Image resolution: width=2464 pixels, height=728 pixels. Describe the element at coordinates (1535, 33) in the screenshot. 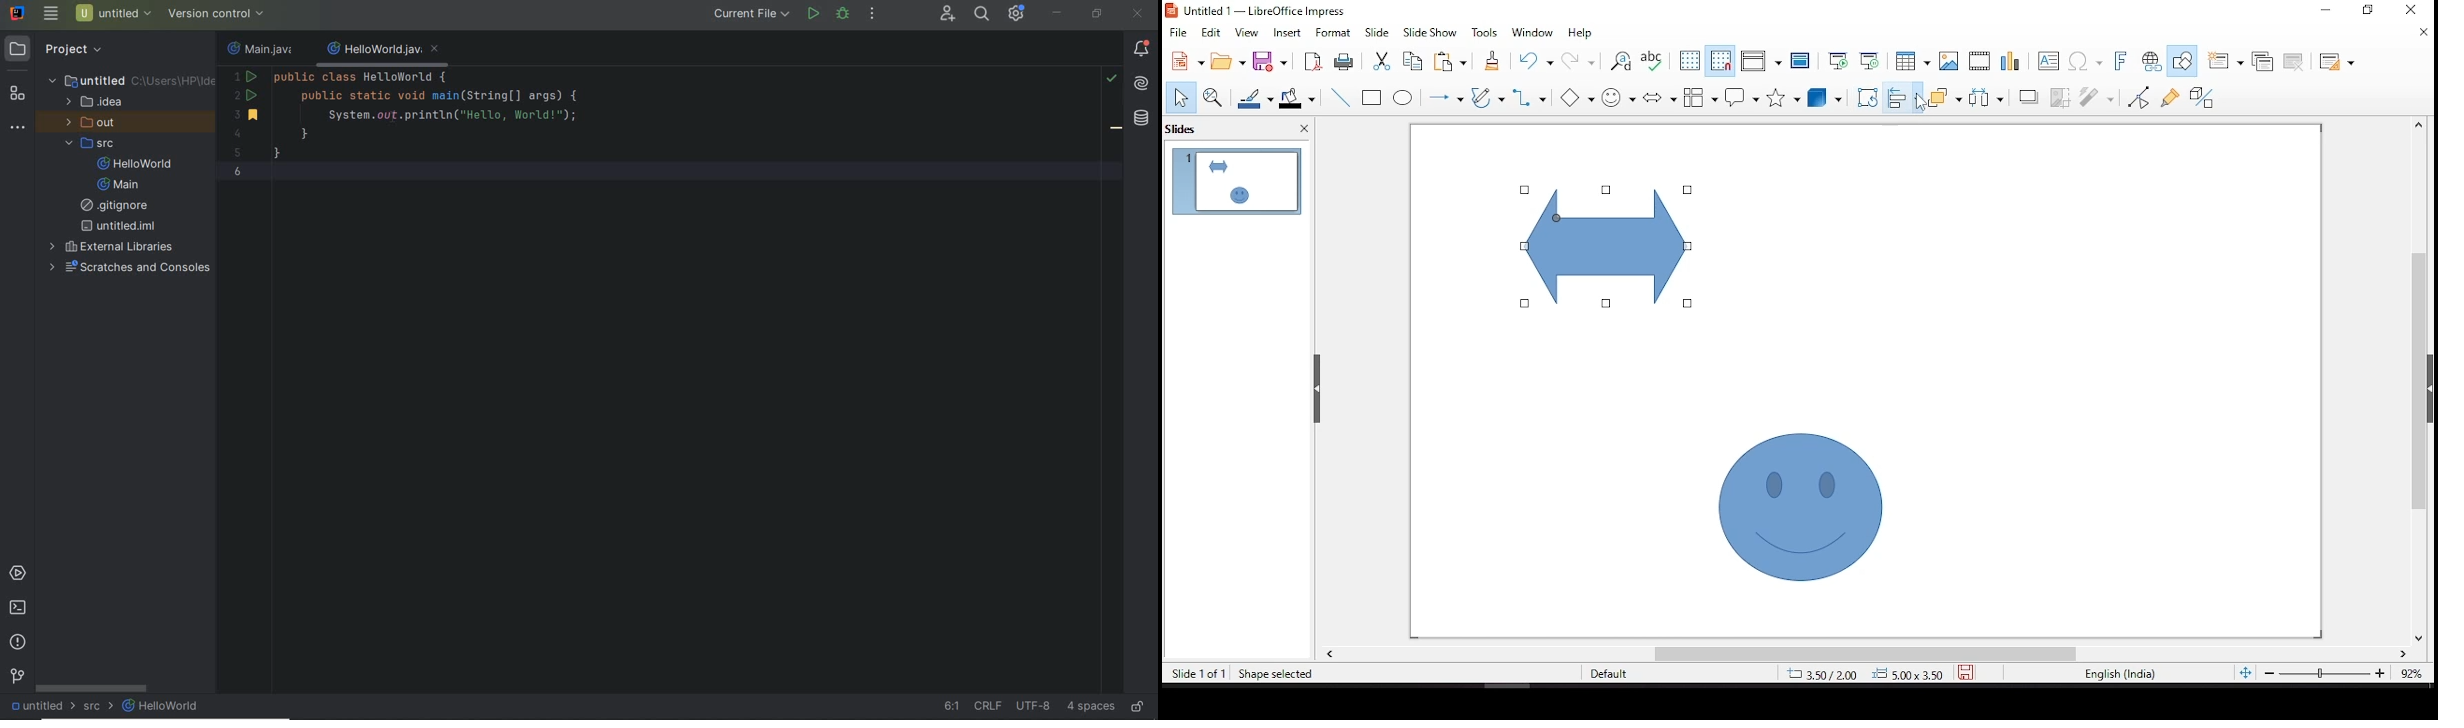

I see `window` at that location.